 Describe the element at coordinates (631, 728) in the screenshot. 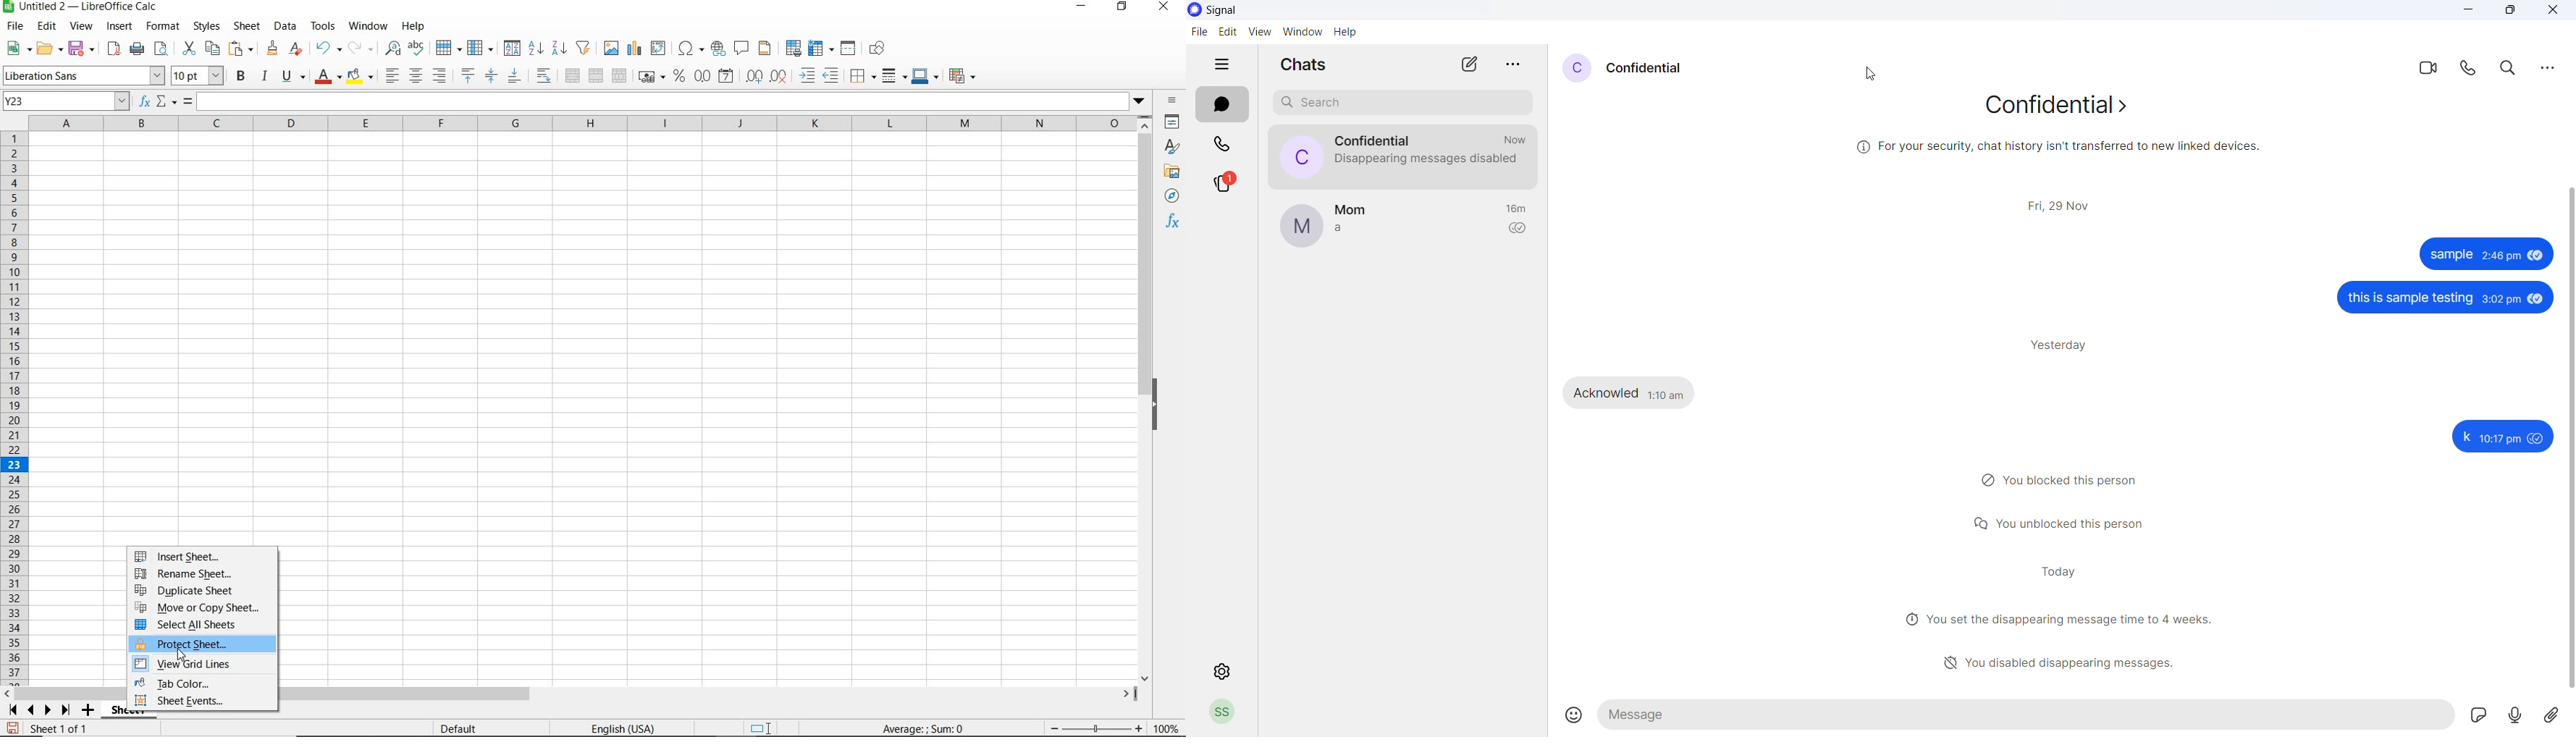

I see `english (USA)` at that location.